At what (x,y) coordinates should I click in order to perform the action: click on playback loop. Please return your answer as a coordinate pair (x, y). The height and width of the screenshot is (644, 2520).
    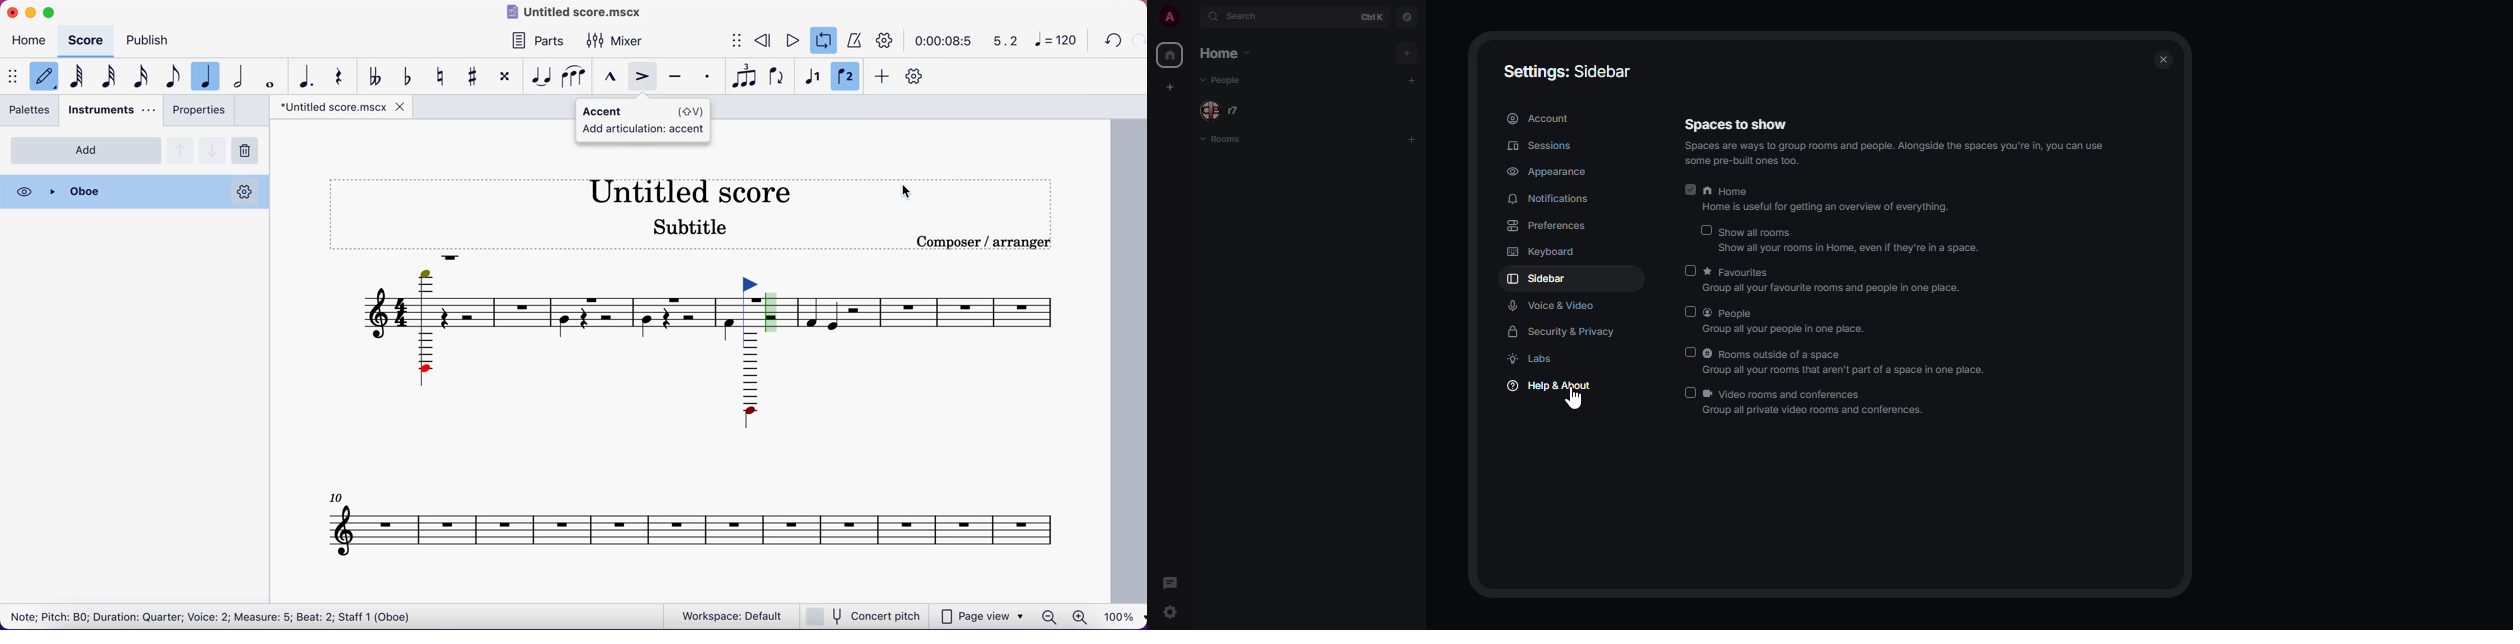
    Looking at the image, I should click on (824, 41).